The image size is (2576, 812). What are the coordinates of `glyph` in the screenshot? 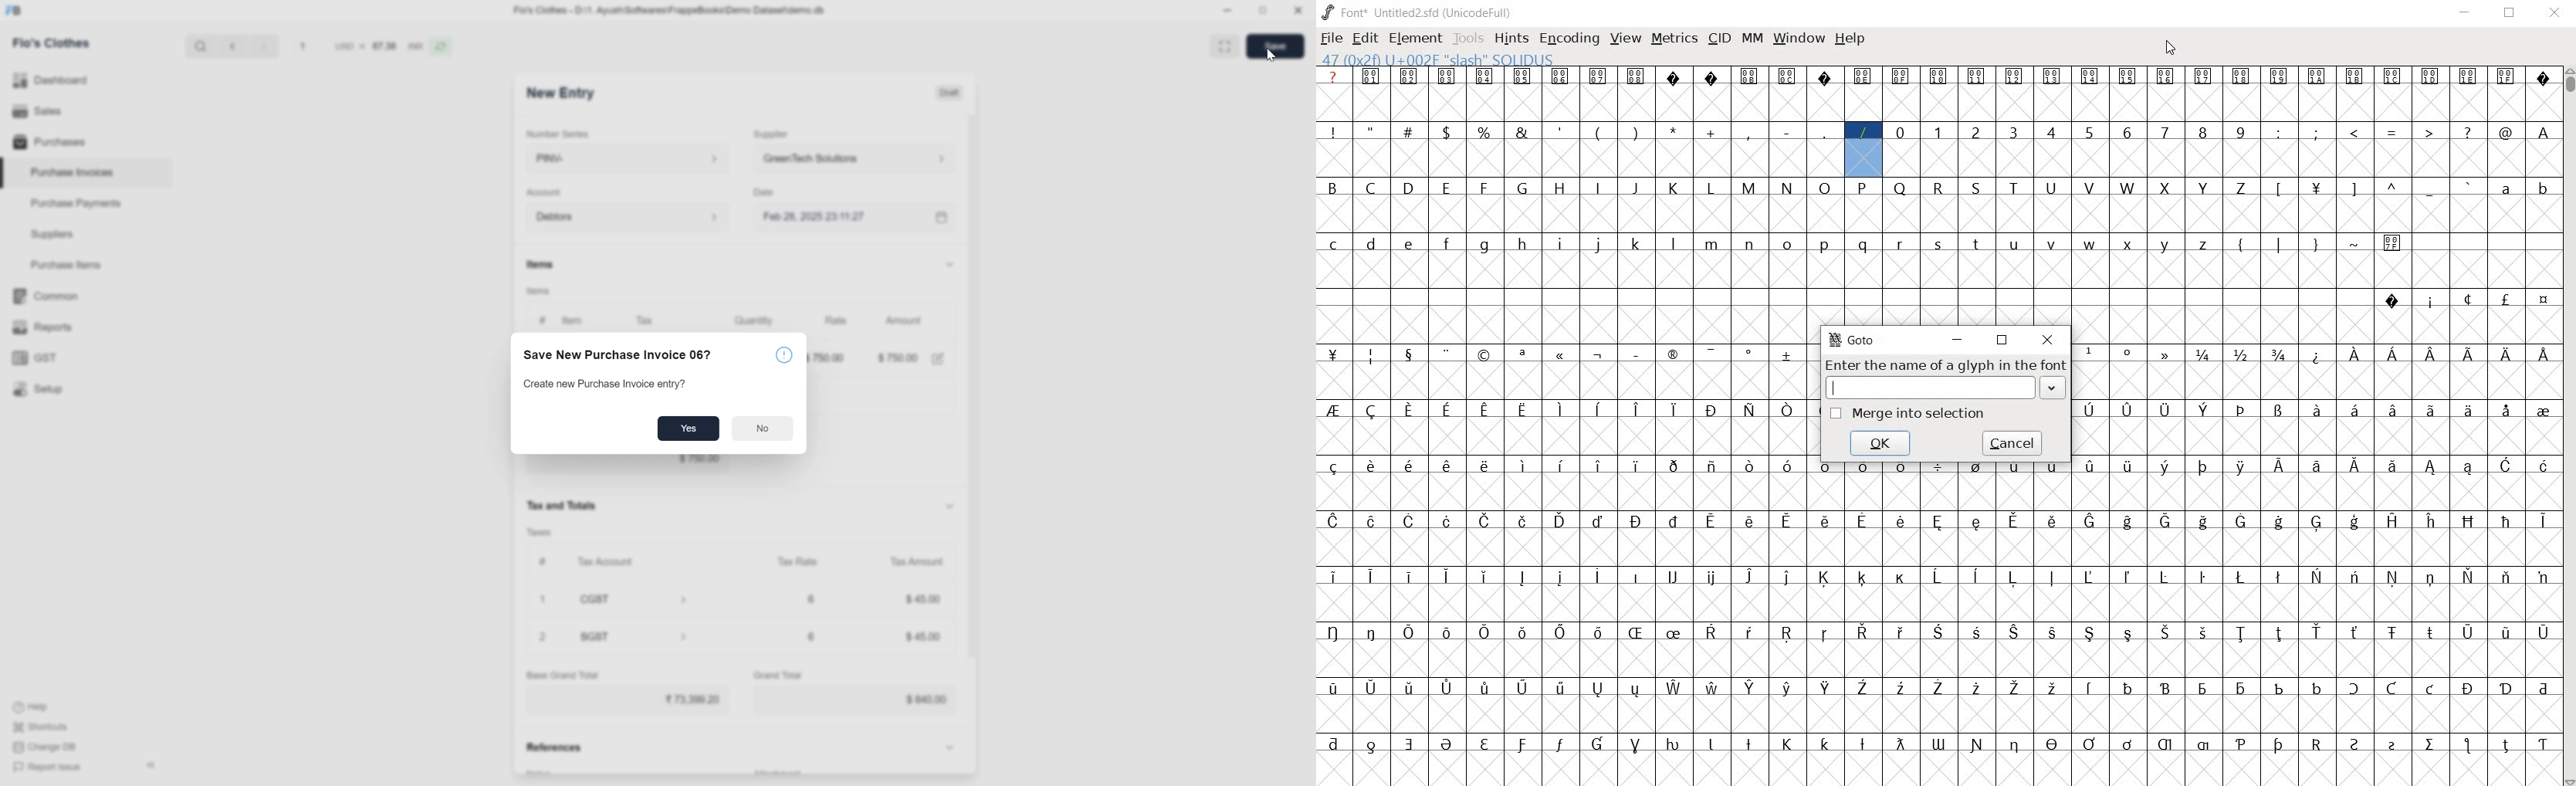 It's located at (1826, 687).